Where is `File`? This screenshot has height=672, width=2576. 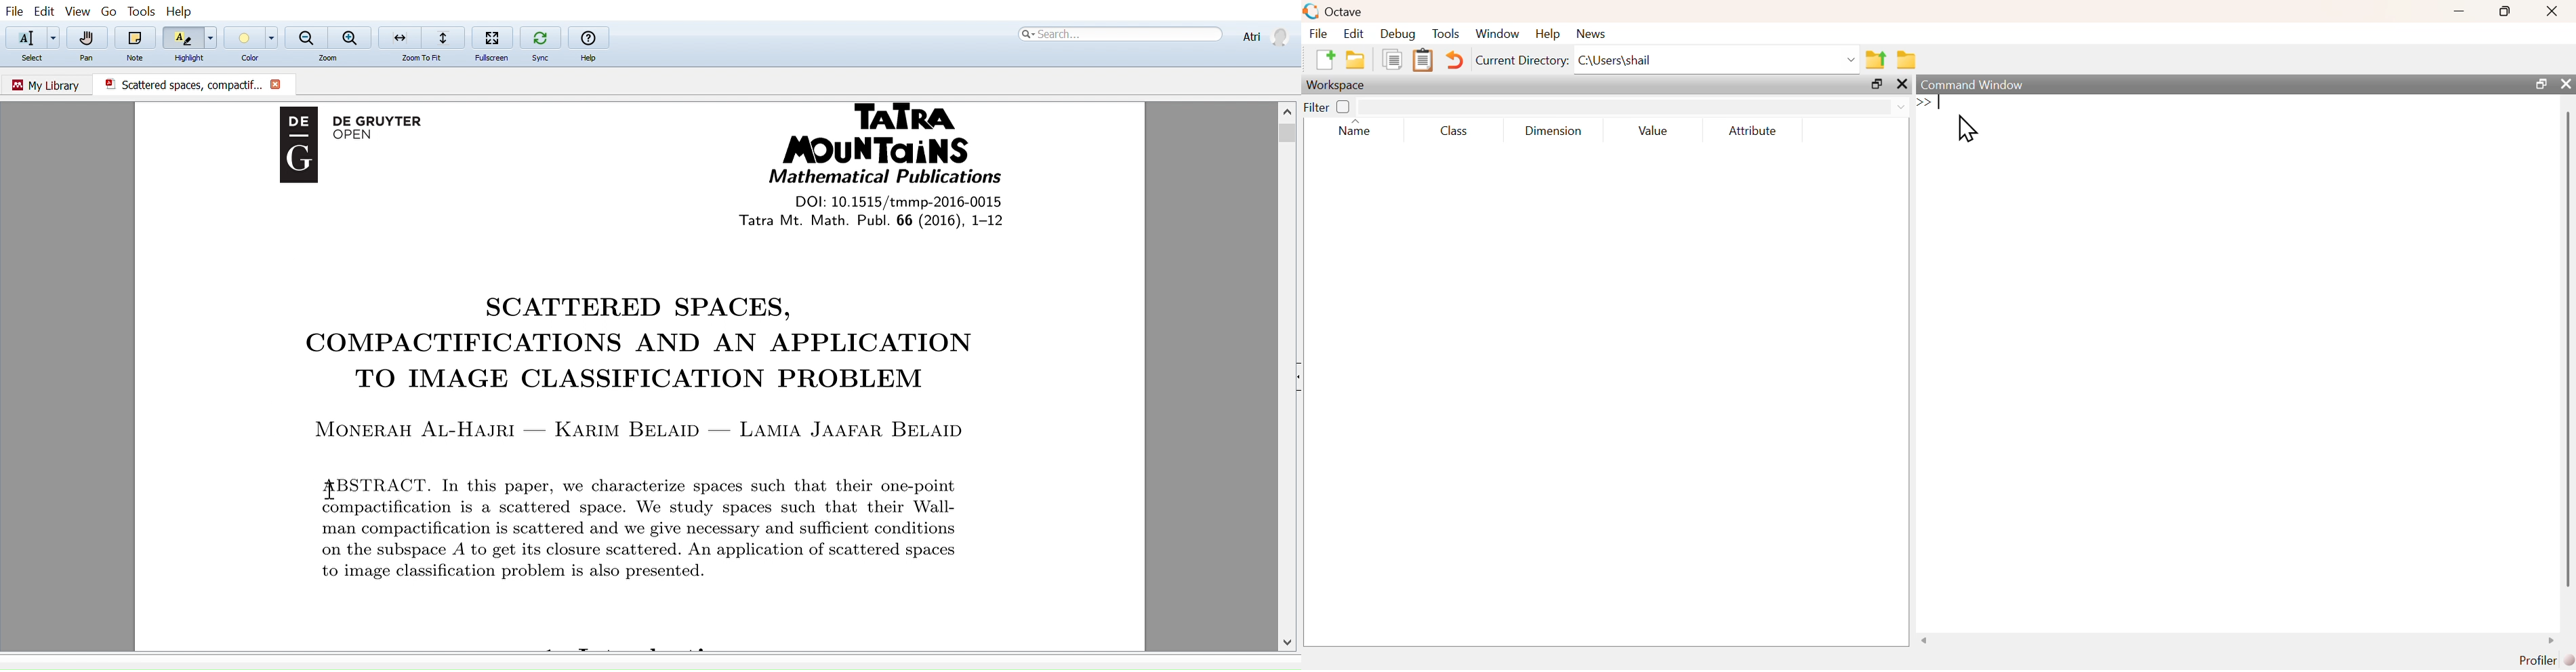
File is located at coordinates (14, 11).